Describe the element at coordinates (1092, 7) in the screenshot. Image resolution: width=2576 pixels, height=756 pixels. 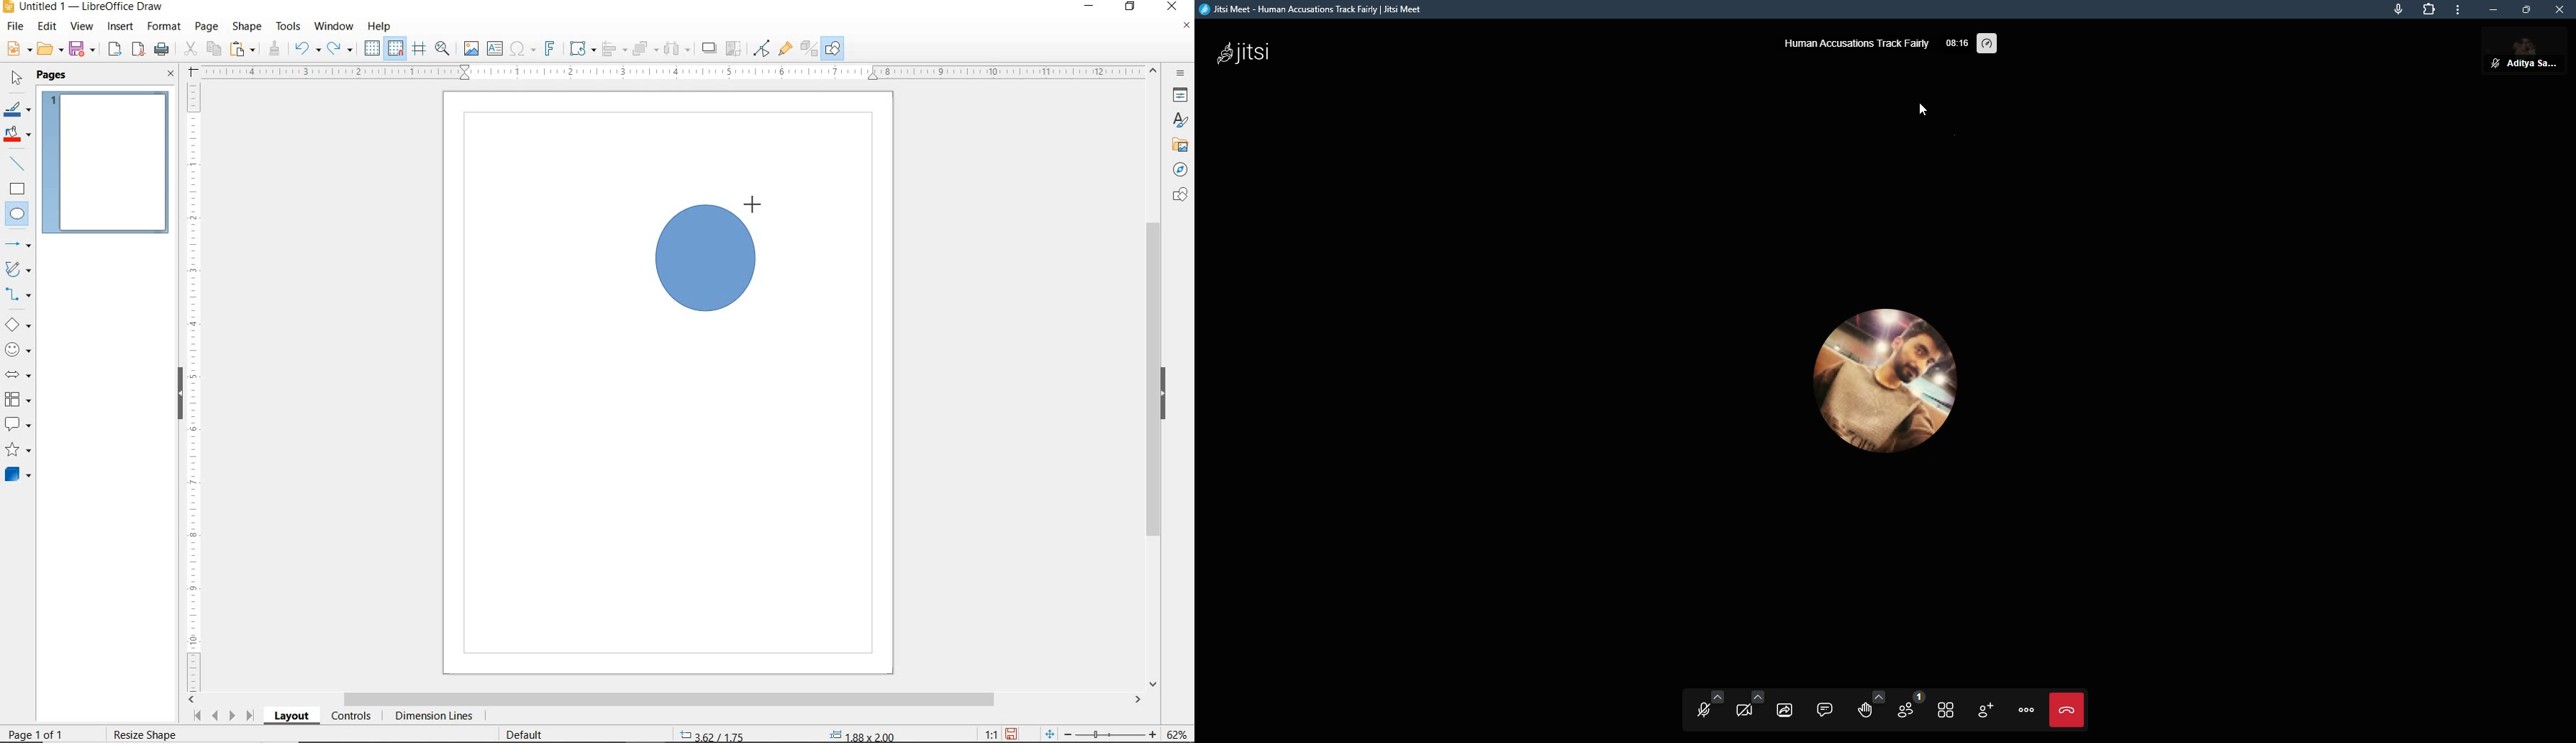
I see `MINIMIZE` at that location.